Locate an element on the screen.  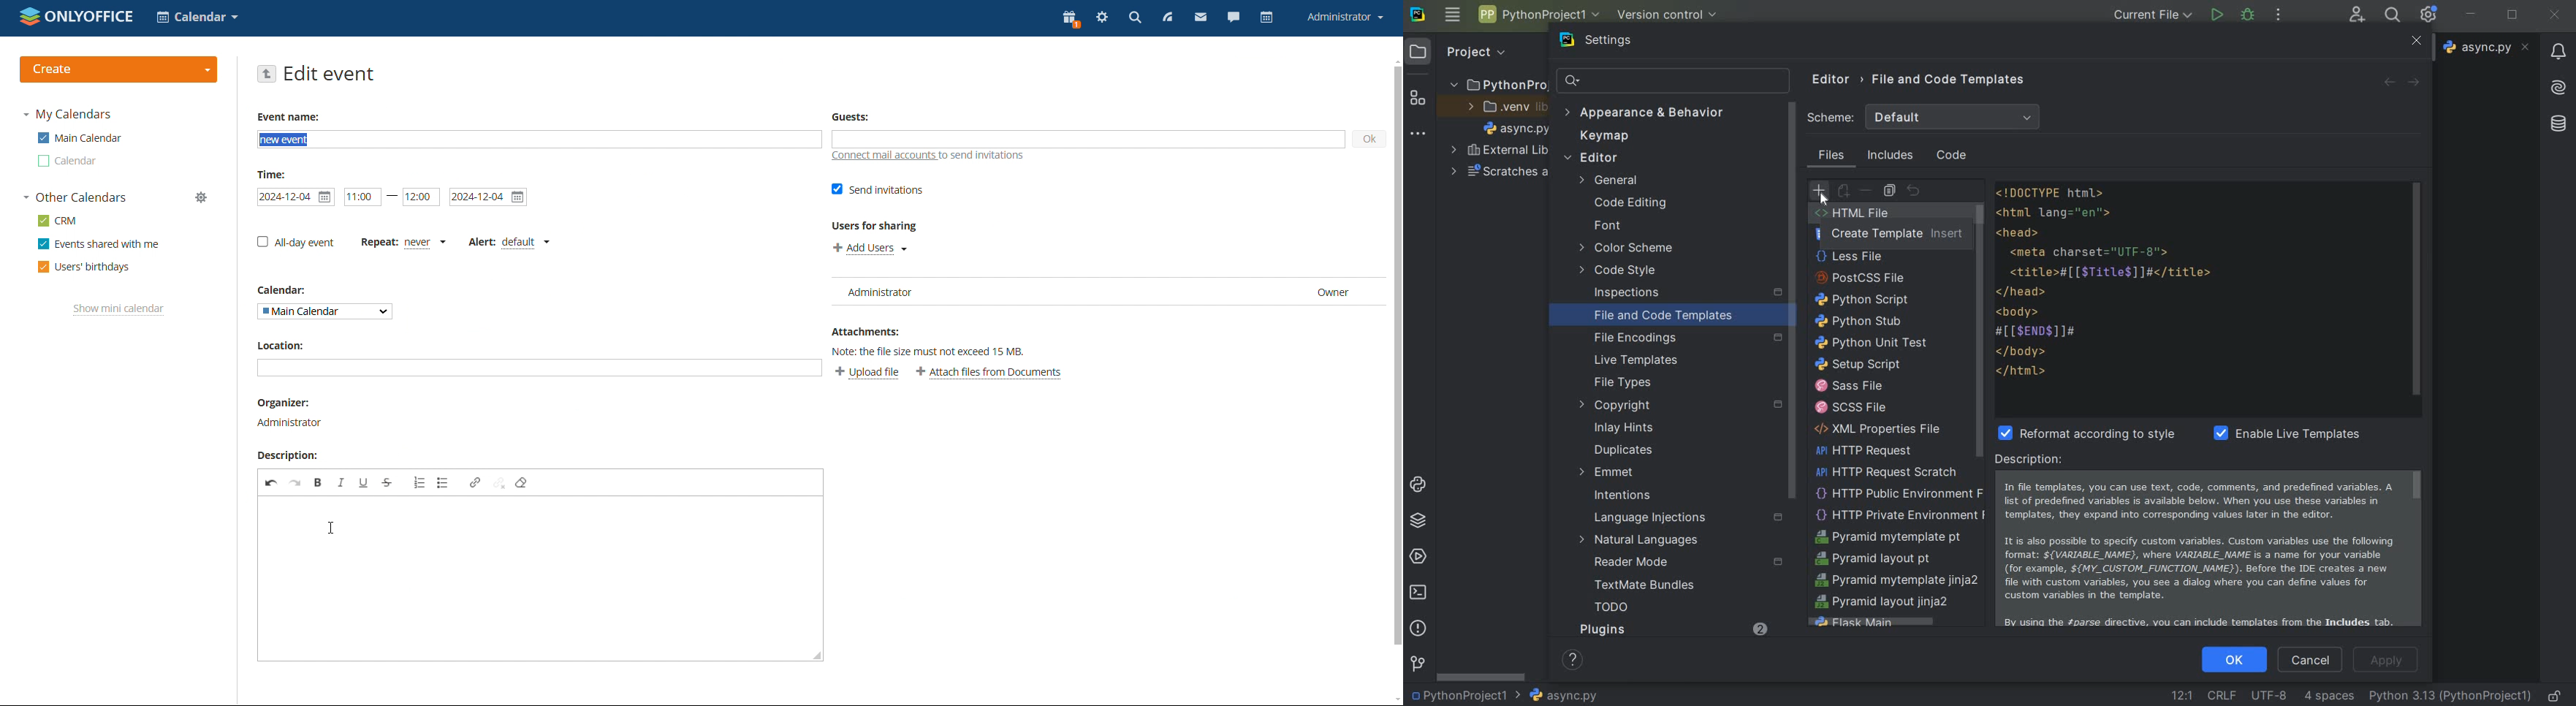
create Template is located at coordinates (1889, 237).